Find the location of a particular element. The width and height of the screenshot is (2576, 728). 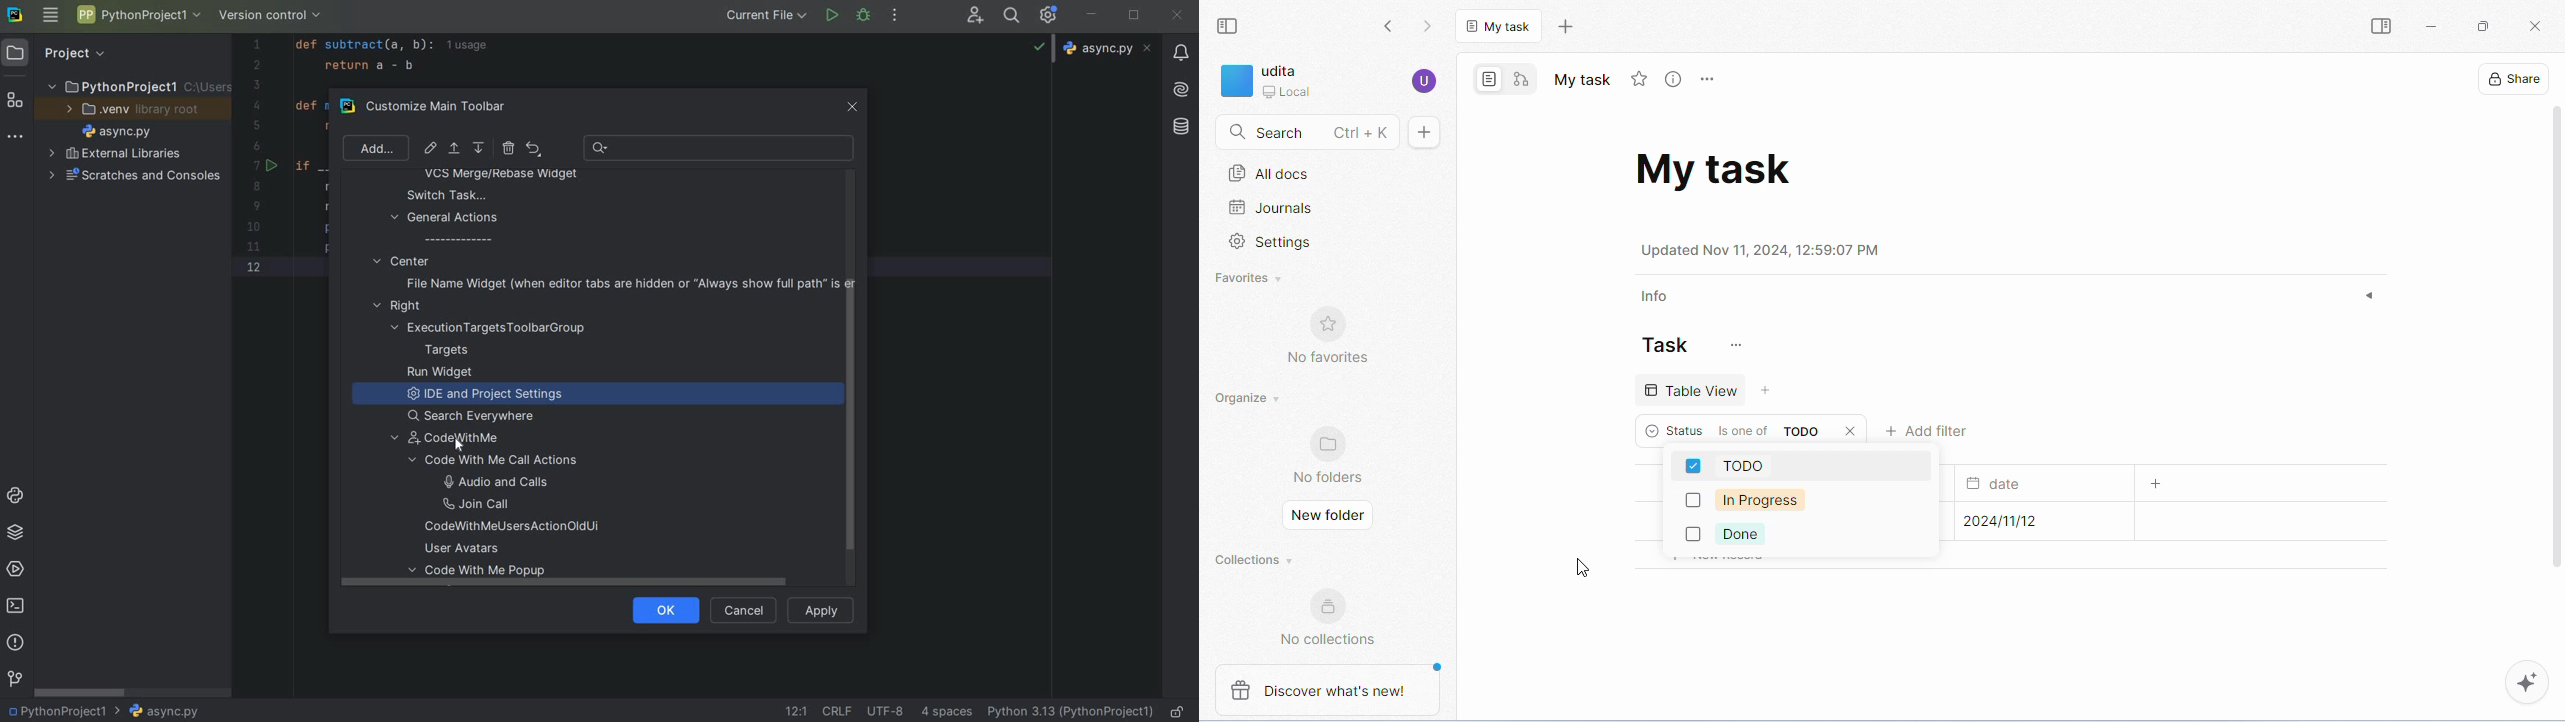

MINIMIZE is located at coordinates (1093, 15).